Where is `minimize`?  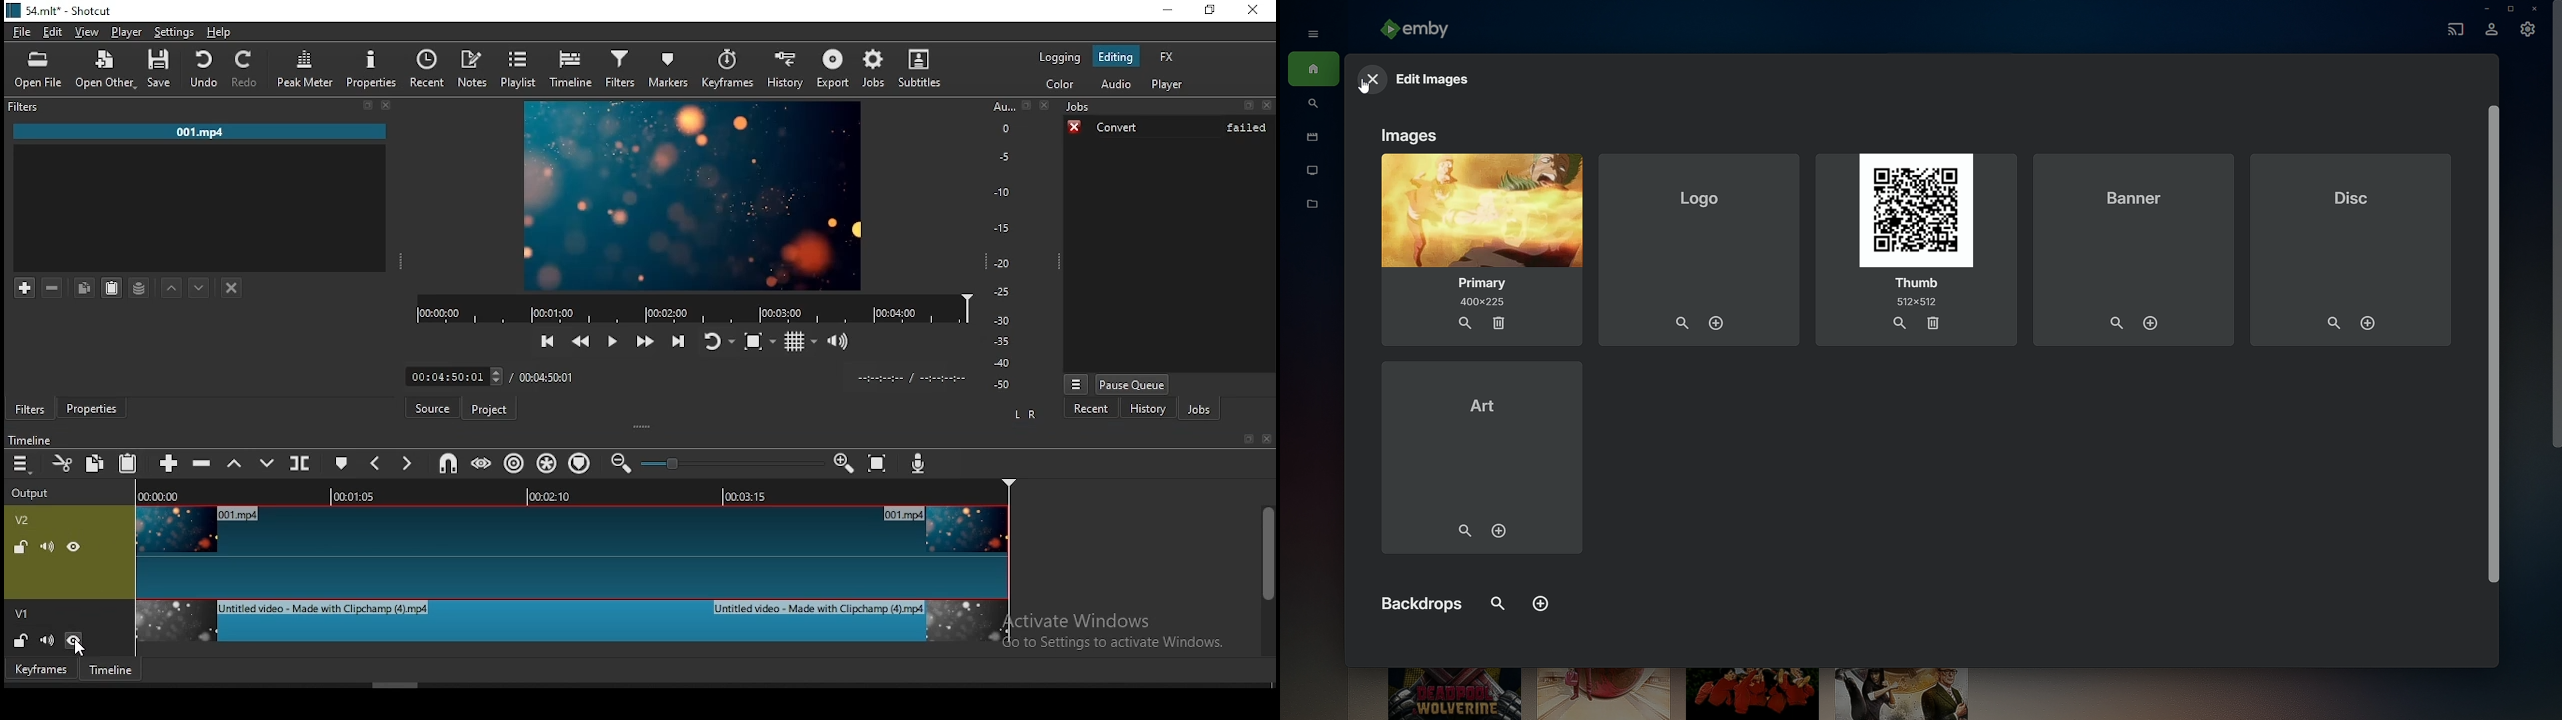 minimize is located at coordinates (1170, 9).